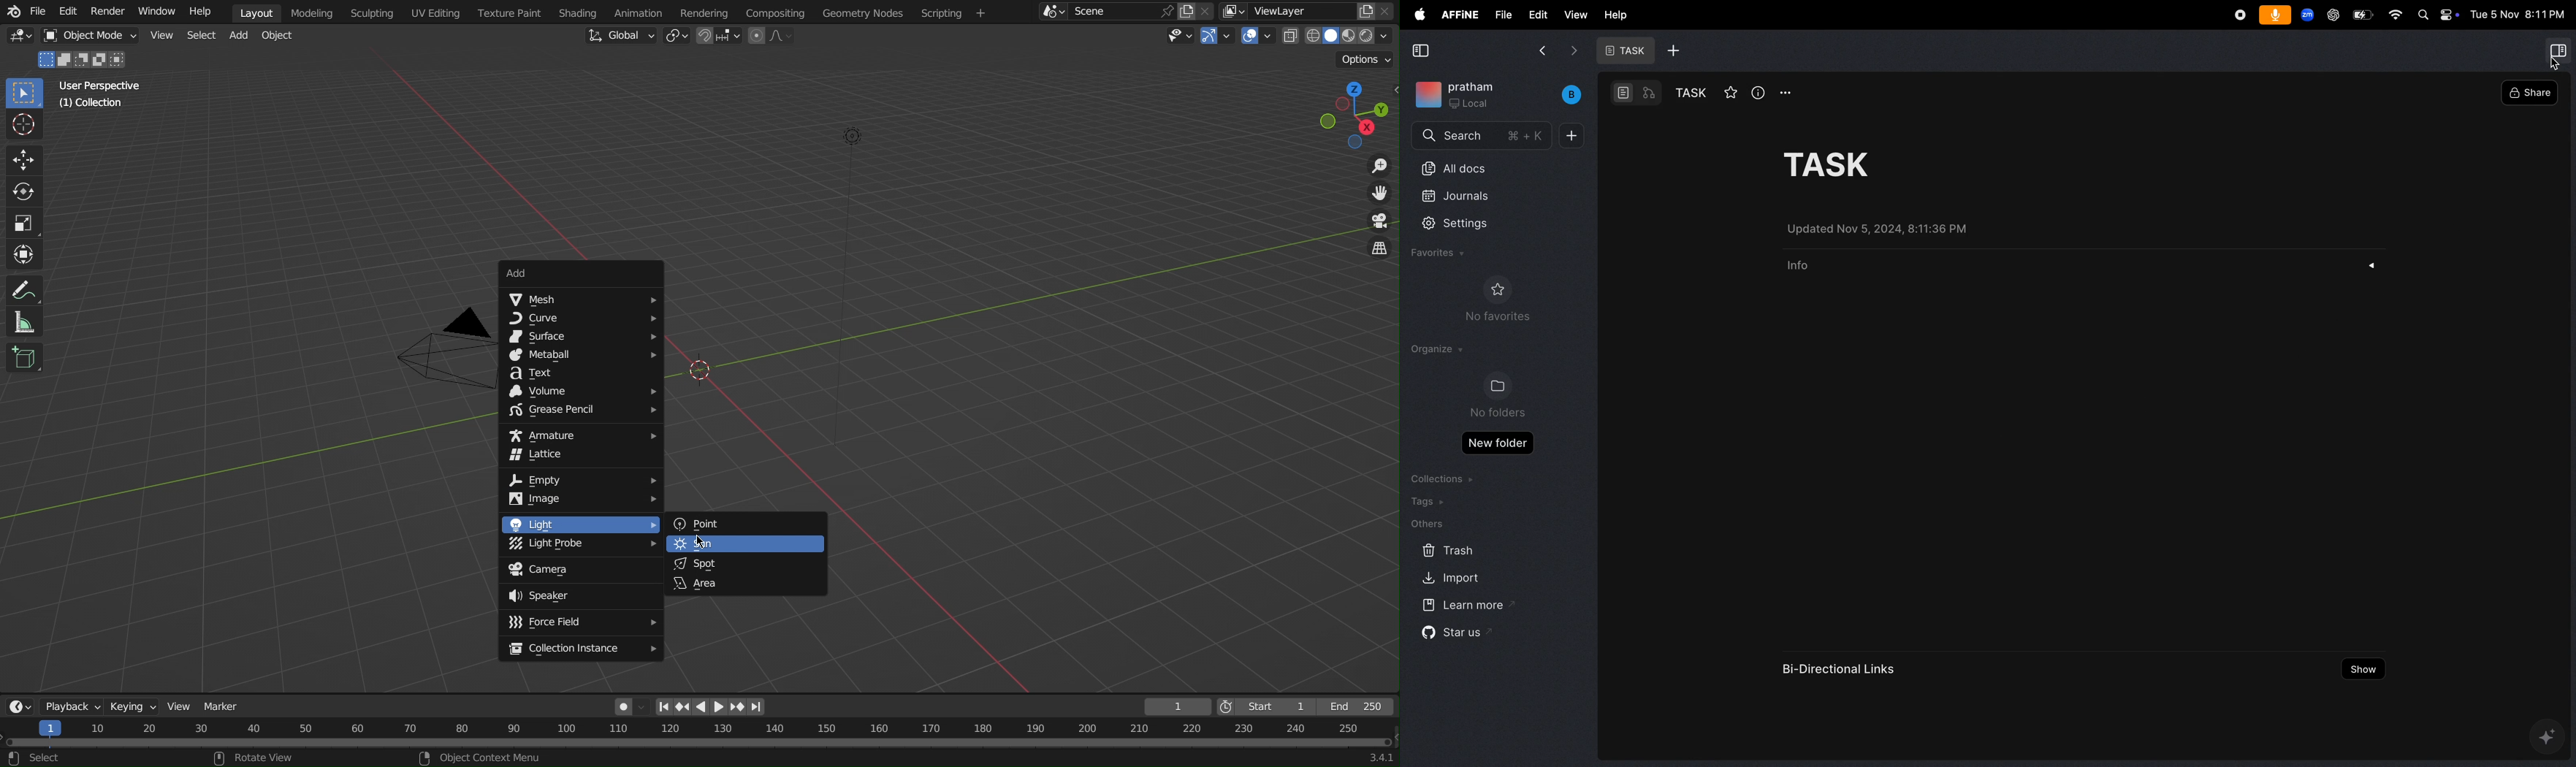 The image size is (2576, 784). Describe the element at coordinates (582, 500) in the screenshot. I see `Image` at that location.